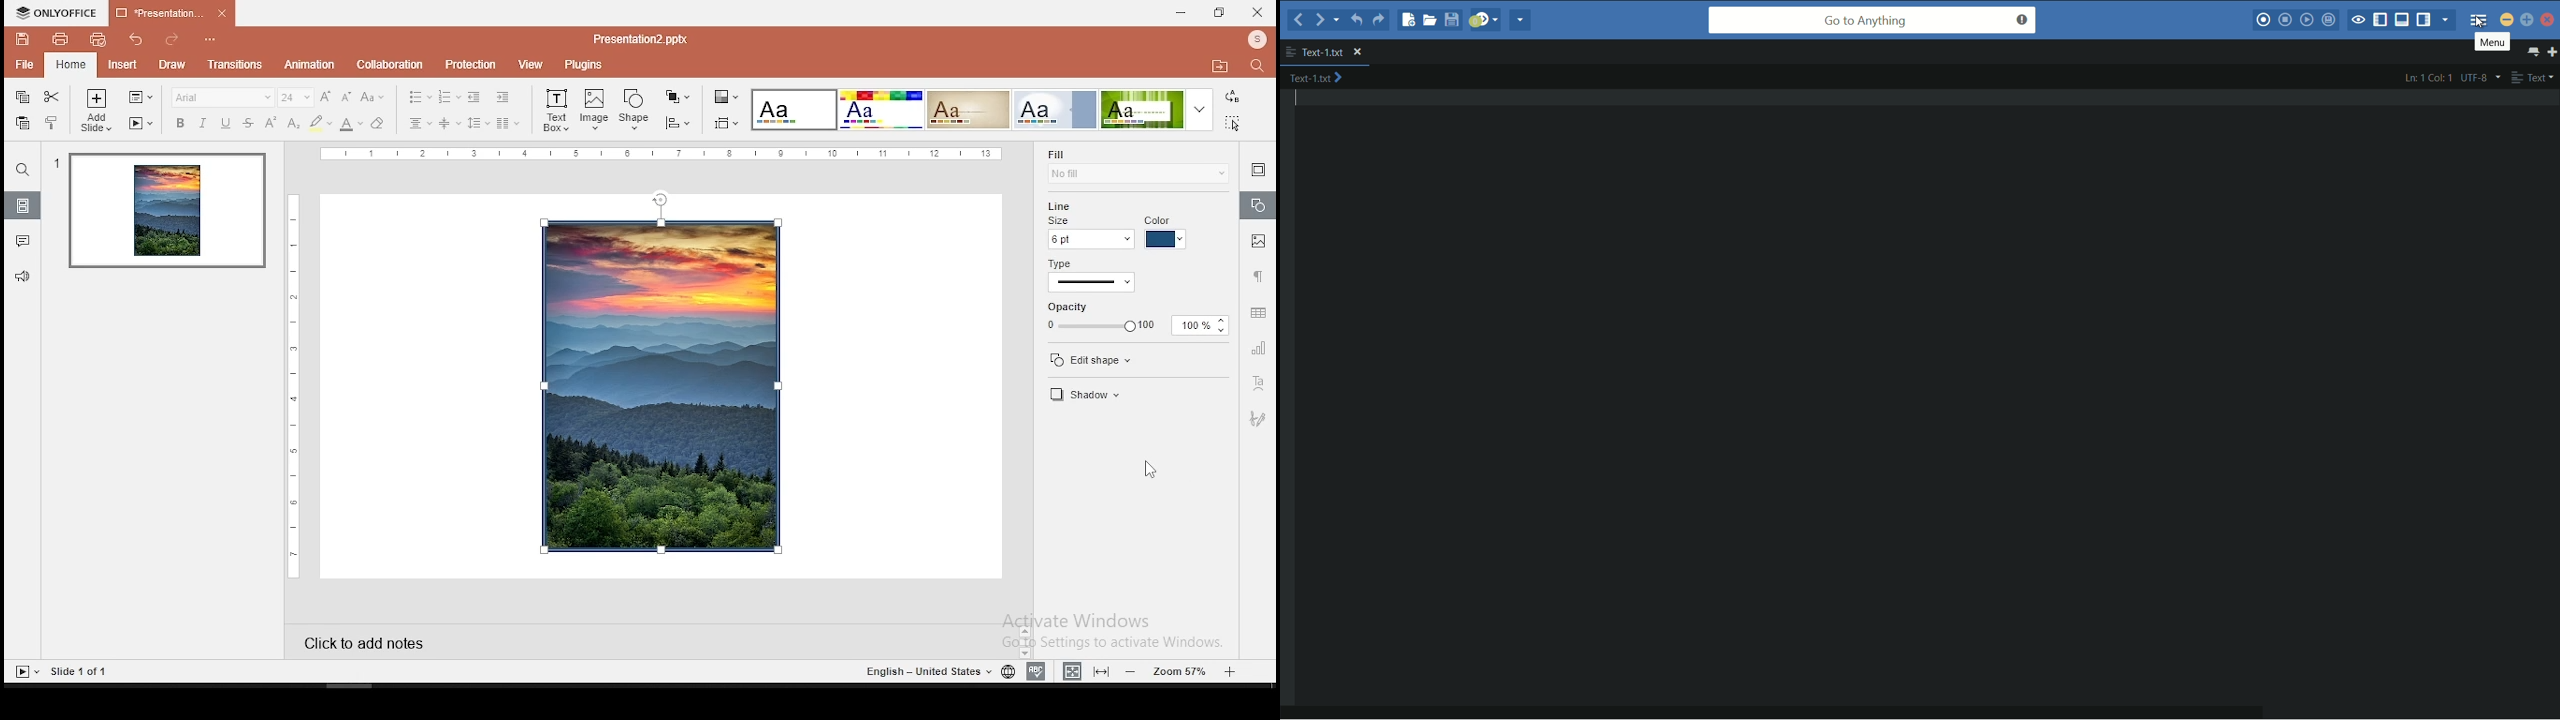 The width and height of the screenshot is (2576, 728). Describe the element at coordinates (1183, 670) in the screenshot. I see `zoom level` at that location.